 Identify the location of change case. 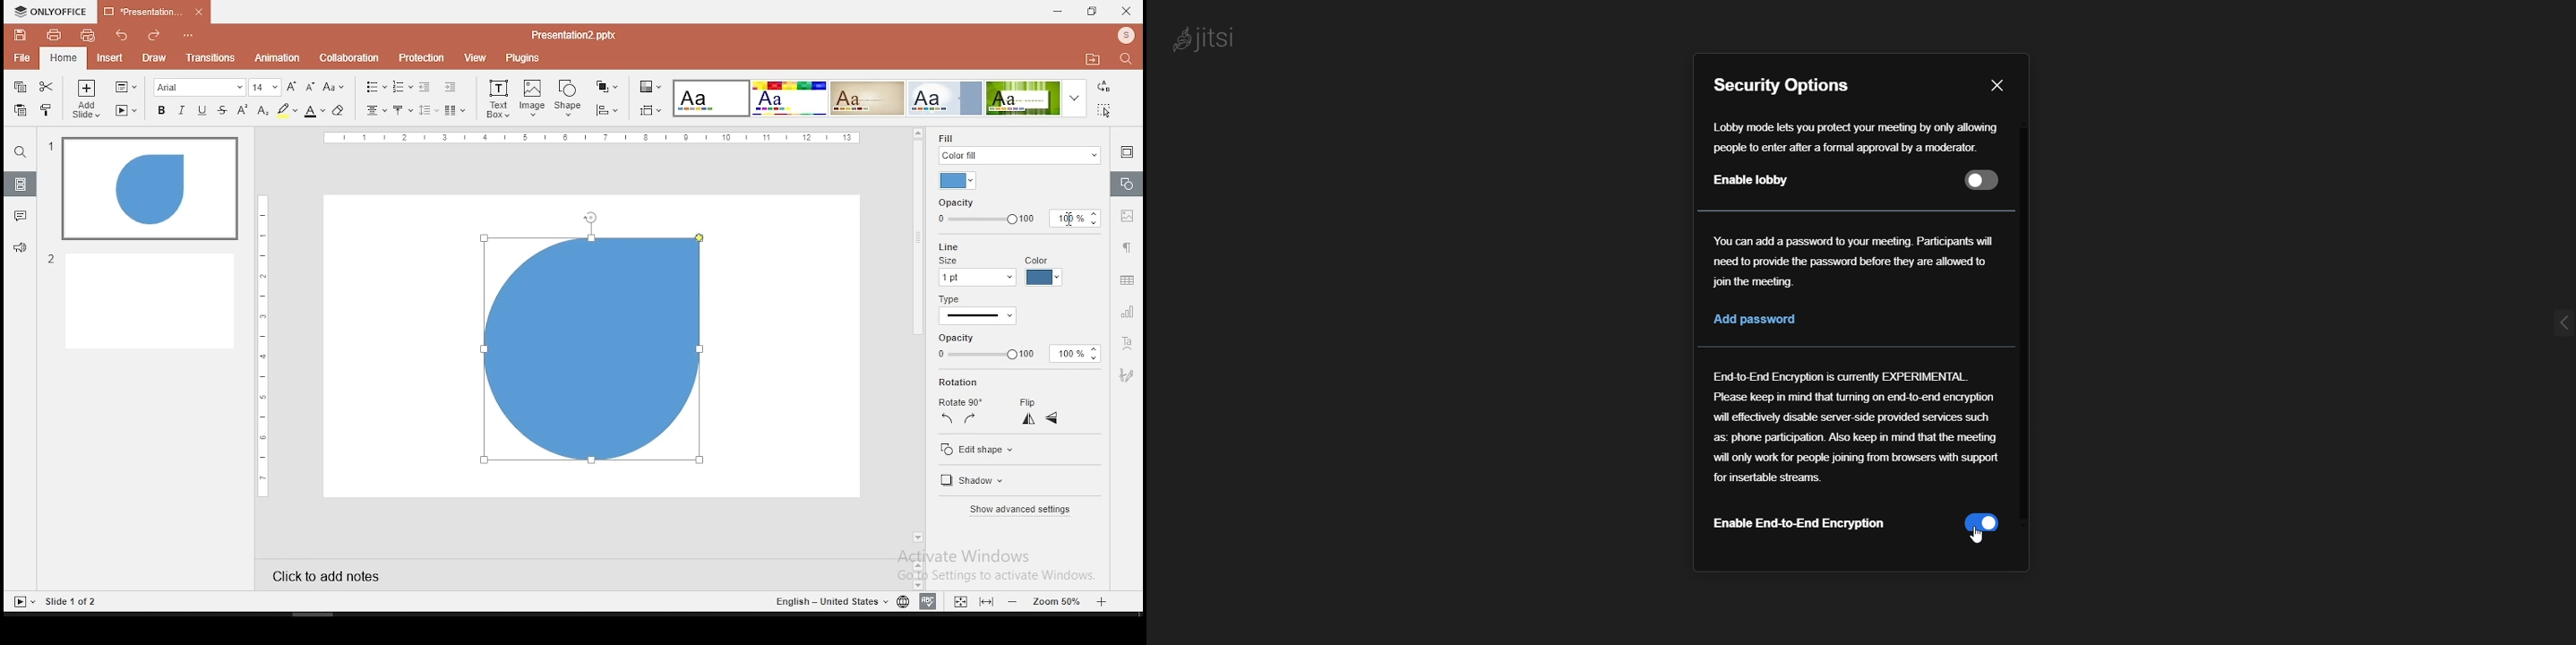
(334, 88).